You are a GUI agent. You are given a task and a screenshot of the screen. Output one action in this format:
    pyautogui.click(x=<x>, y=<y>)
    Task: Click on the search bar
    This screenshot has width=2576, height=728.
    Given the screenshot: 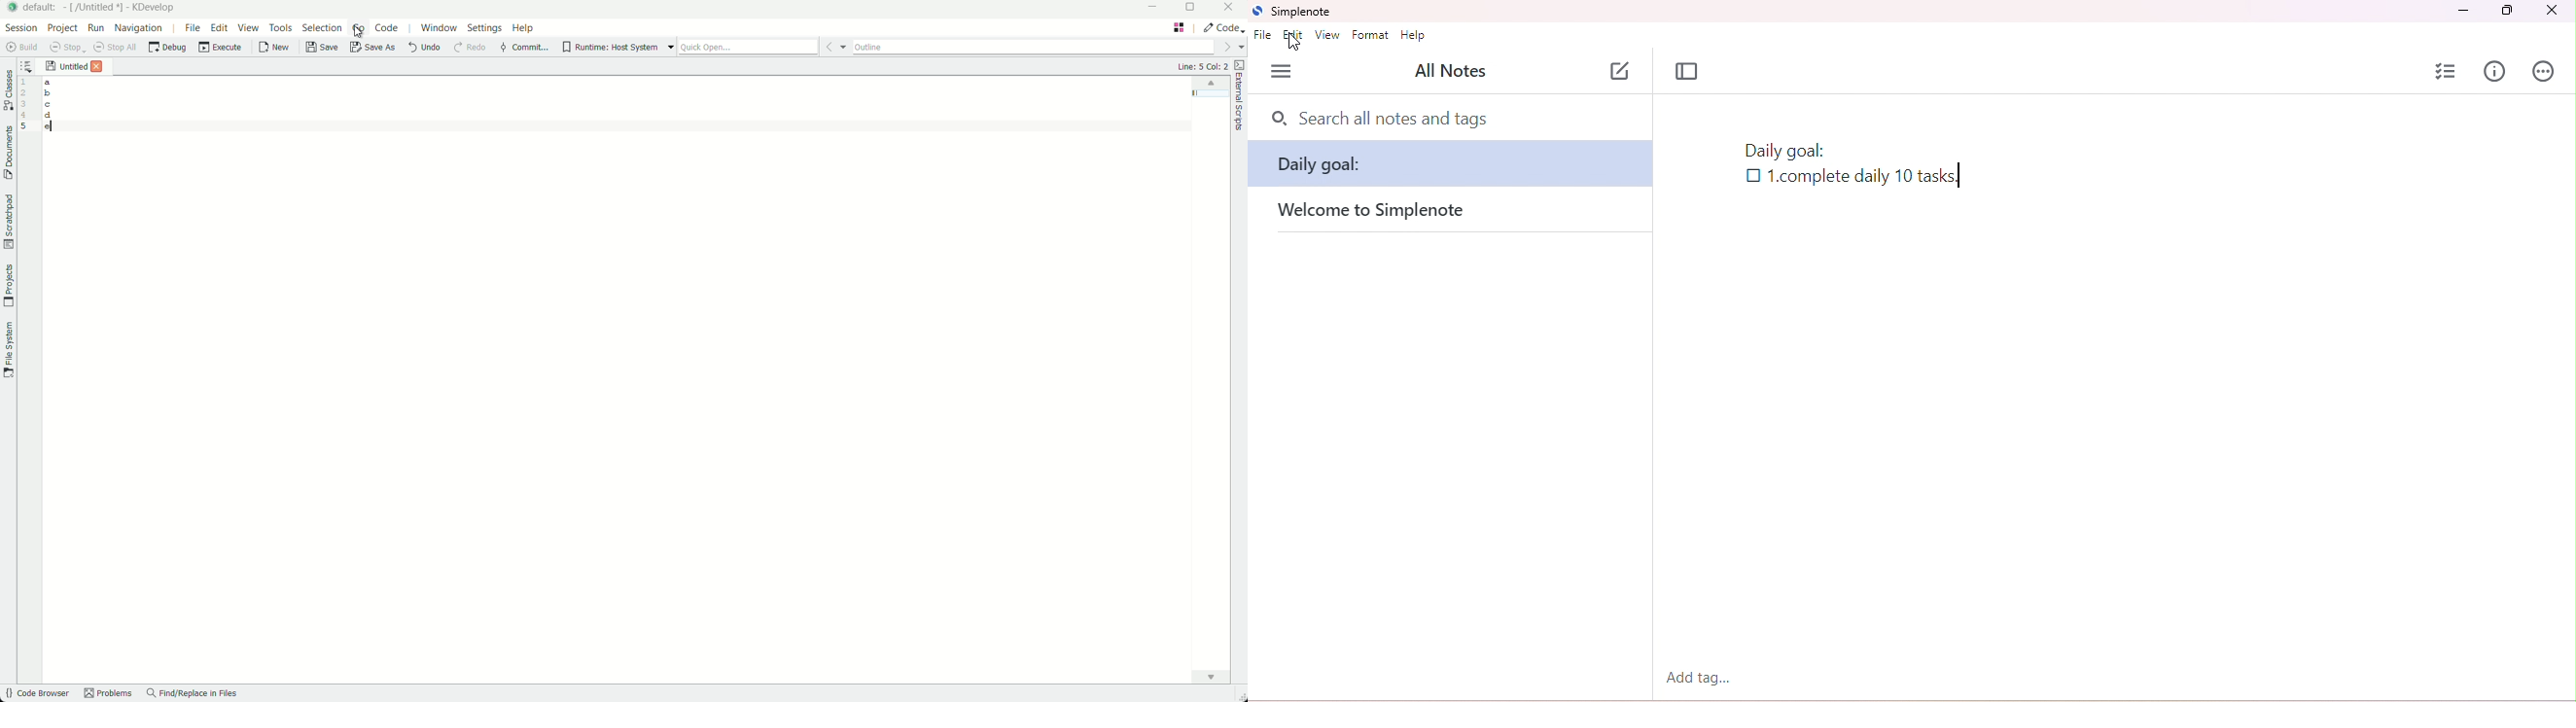 What is the action you would take?
    pyautogui.click(x=1452, y=115)
    